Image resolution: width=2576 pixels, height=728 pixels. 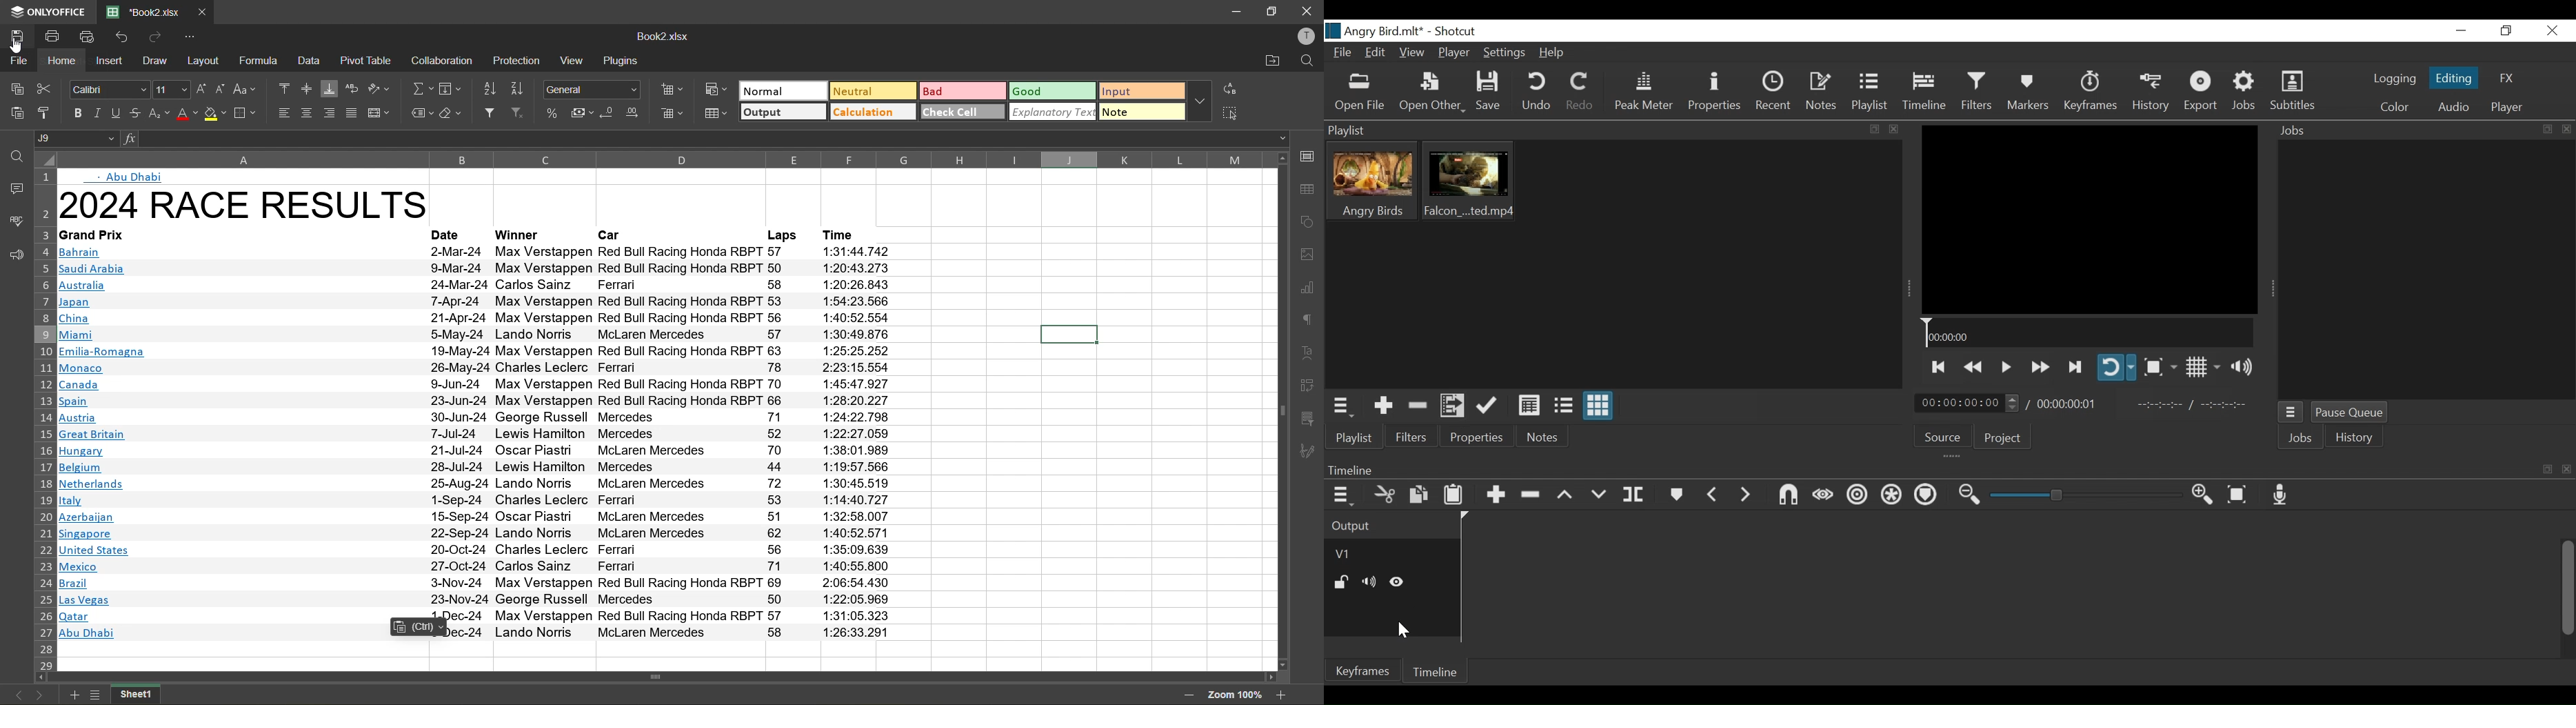 I want to click on insert, so click(x=112, y=61).